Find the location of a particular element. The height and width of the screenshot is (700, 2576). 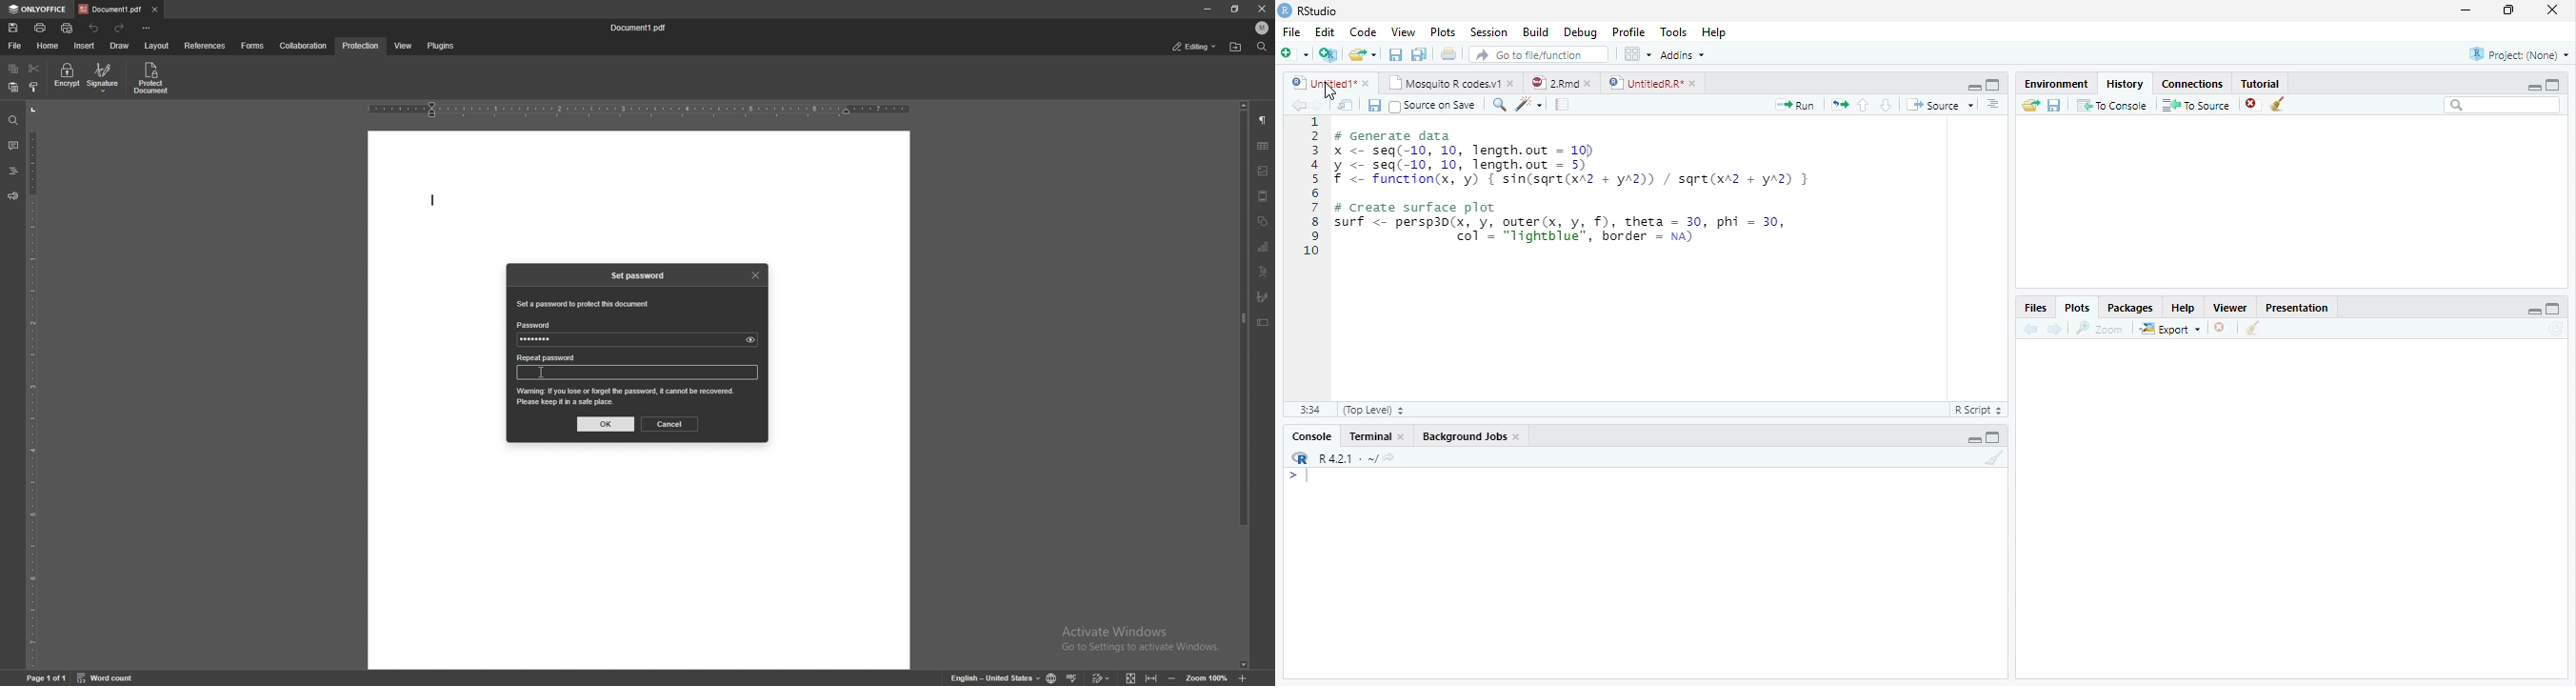

Plots is located at coordinates (2078, 307).